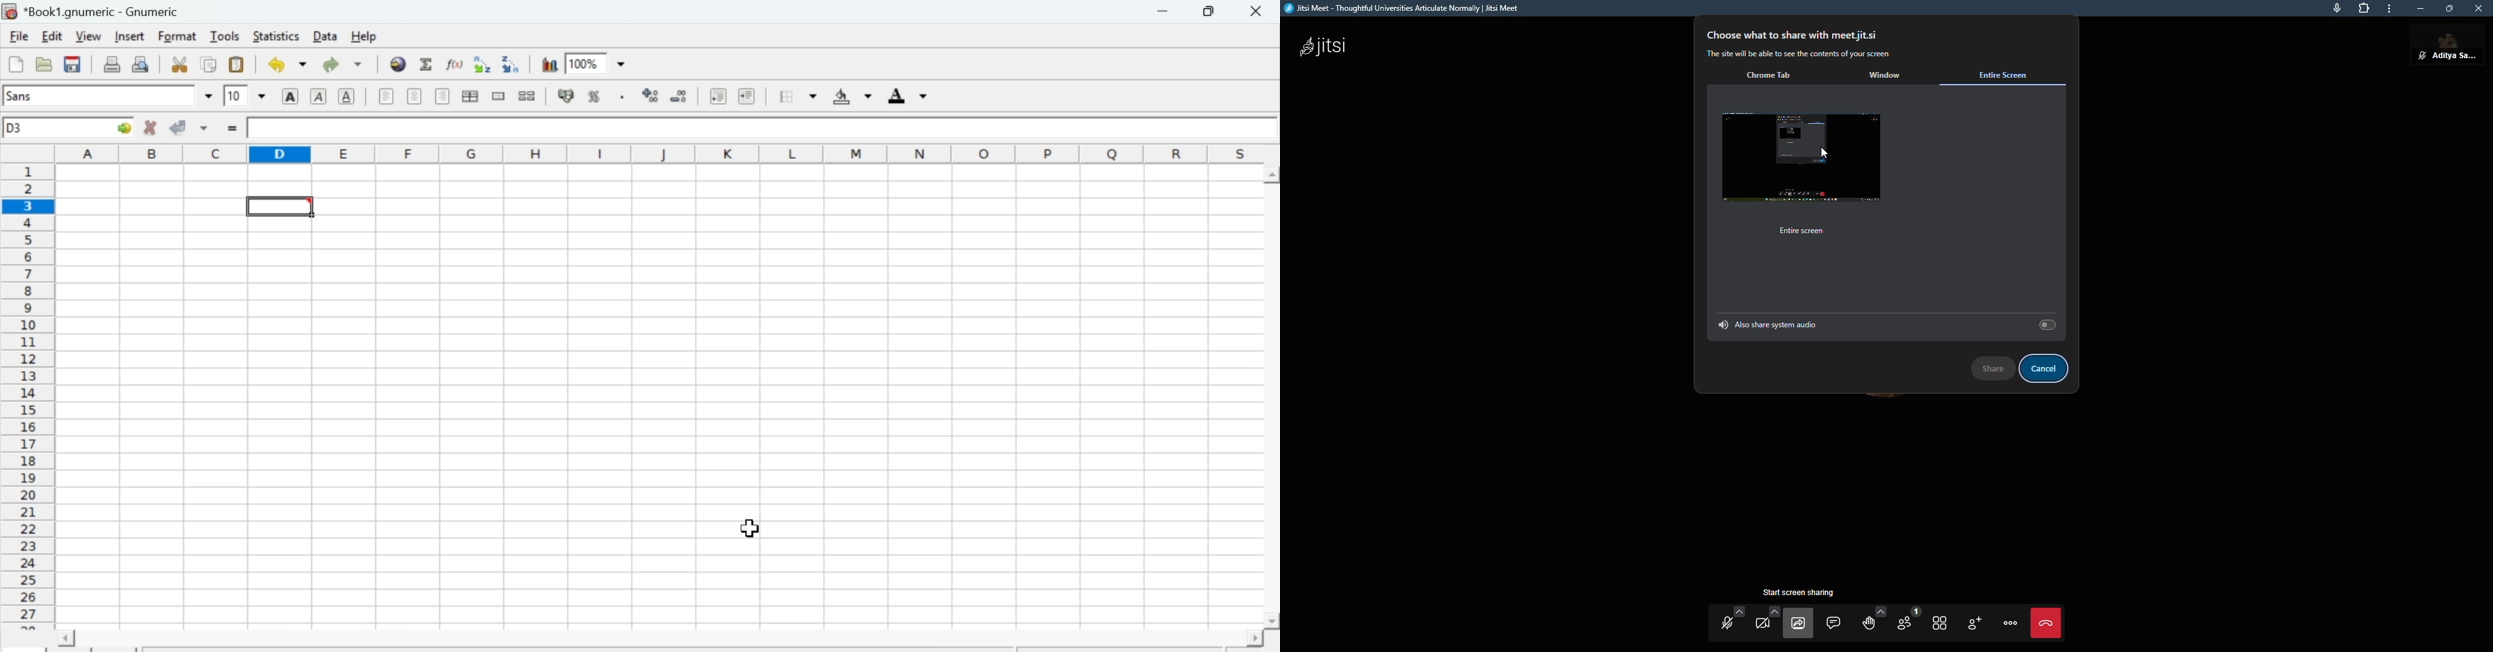 This screenshot has width=2520, height=672. I want to click on Include thousands separator, so click(622, 98).